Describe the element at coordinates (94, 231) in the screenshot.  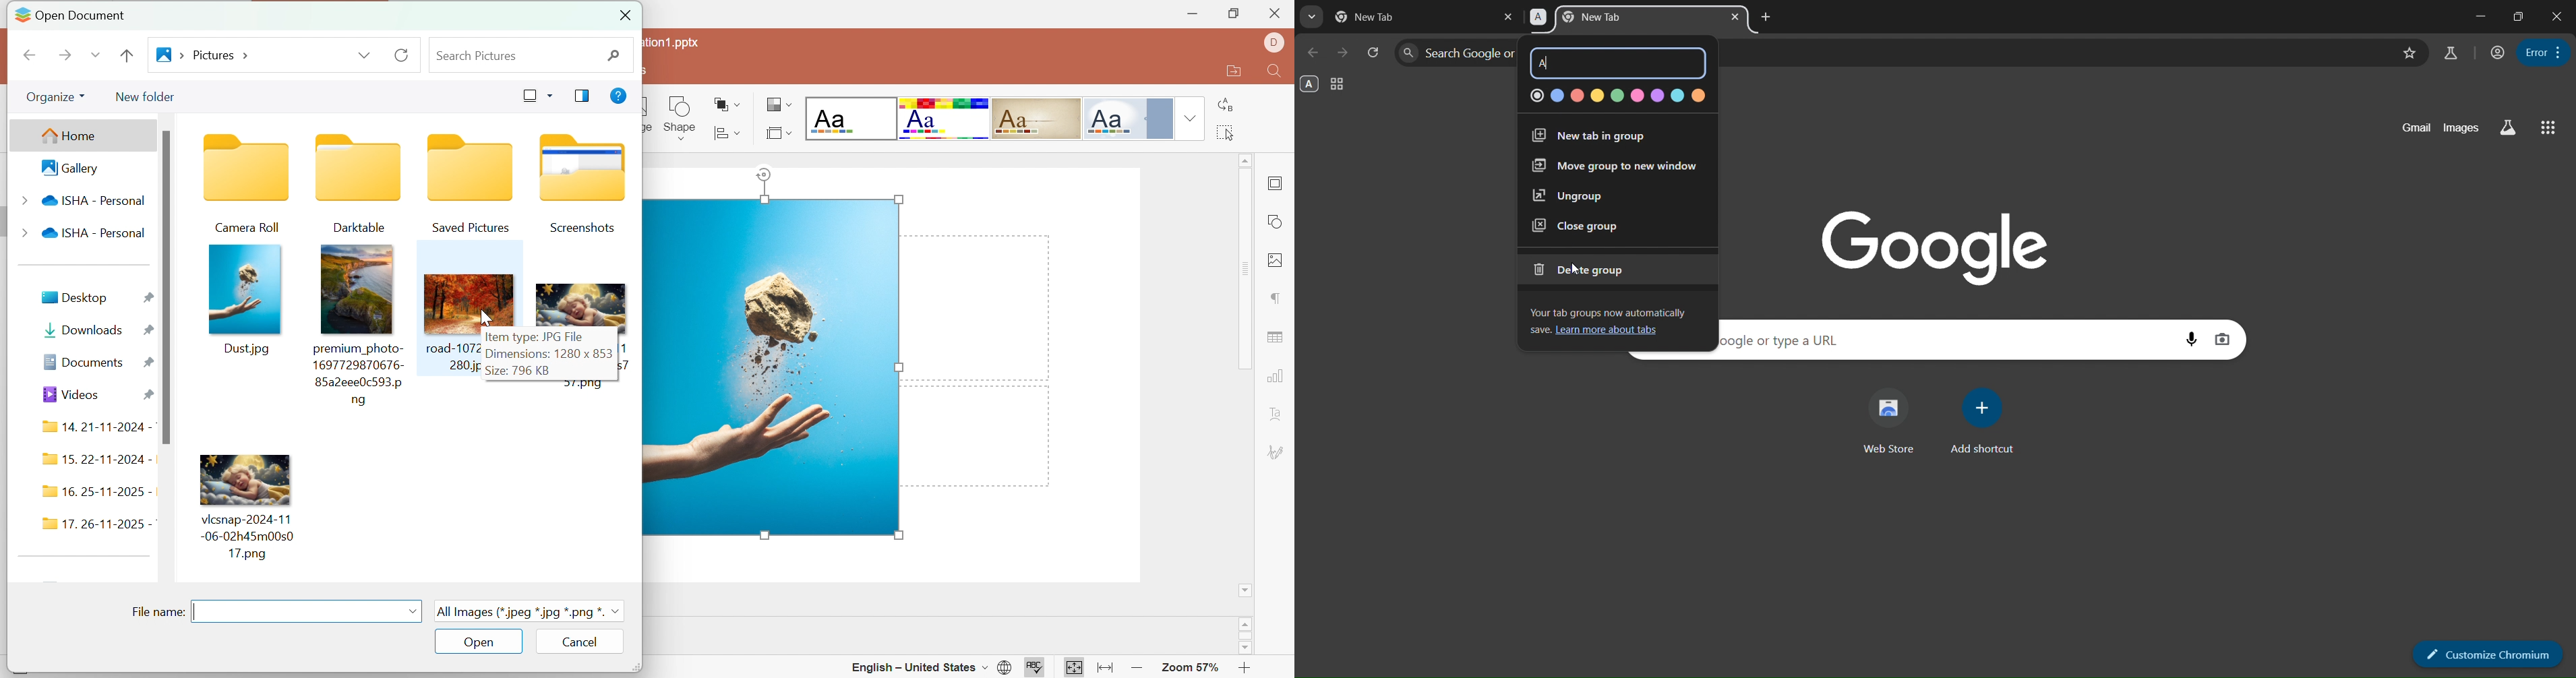
I see `ISHA Personal` at that location.